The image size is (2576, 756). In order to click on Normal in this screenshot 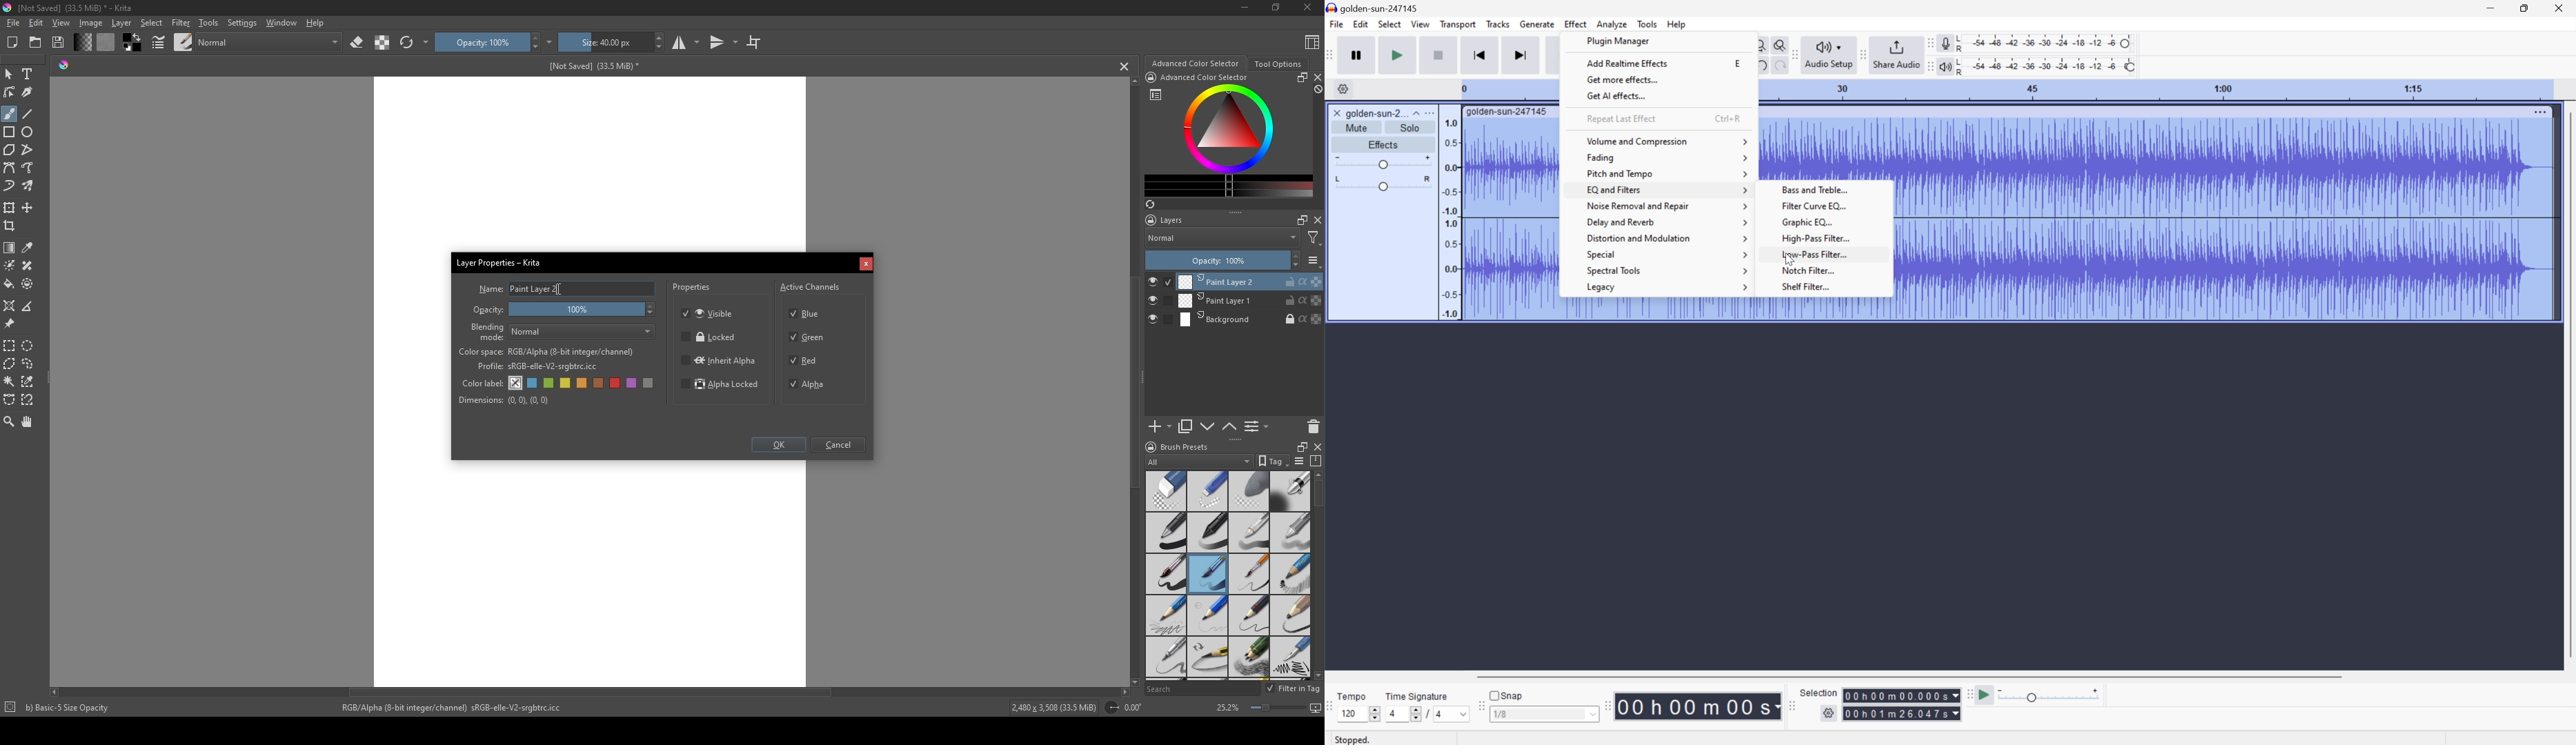, I will do `click(1222, 237)`.